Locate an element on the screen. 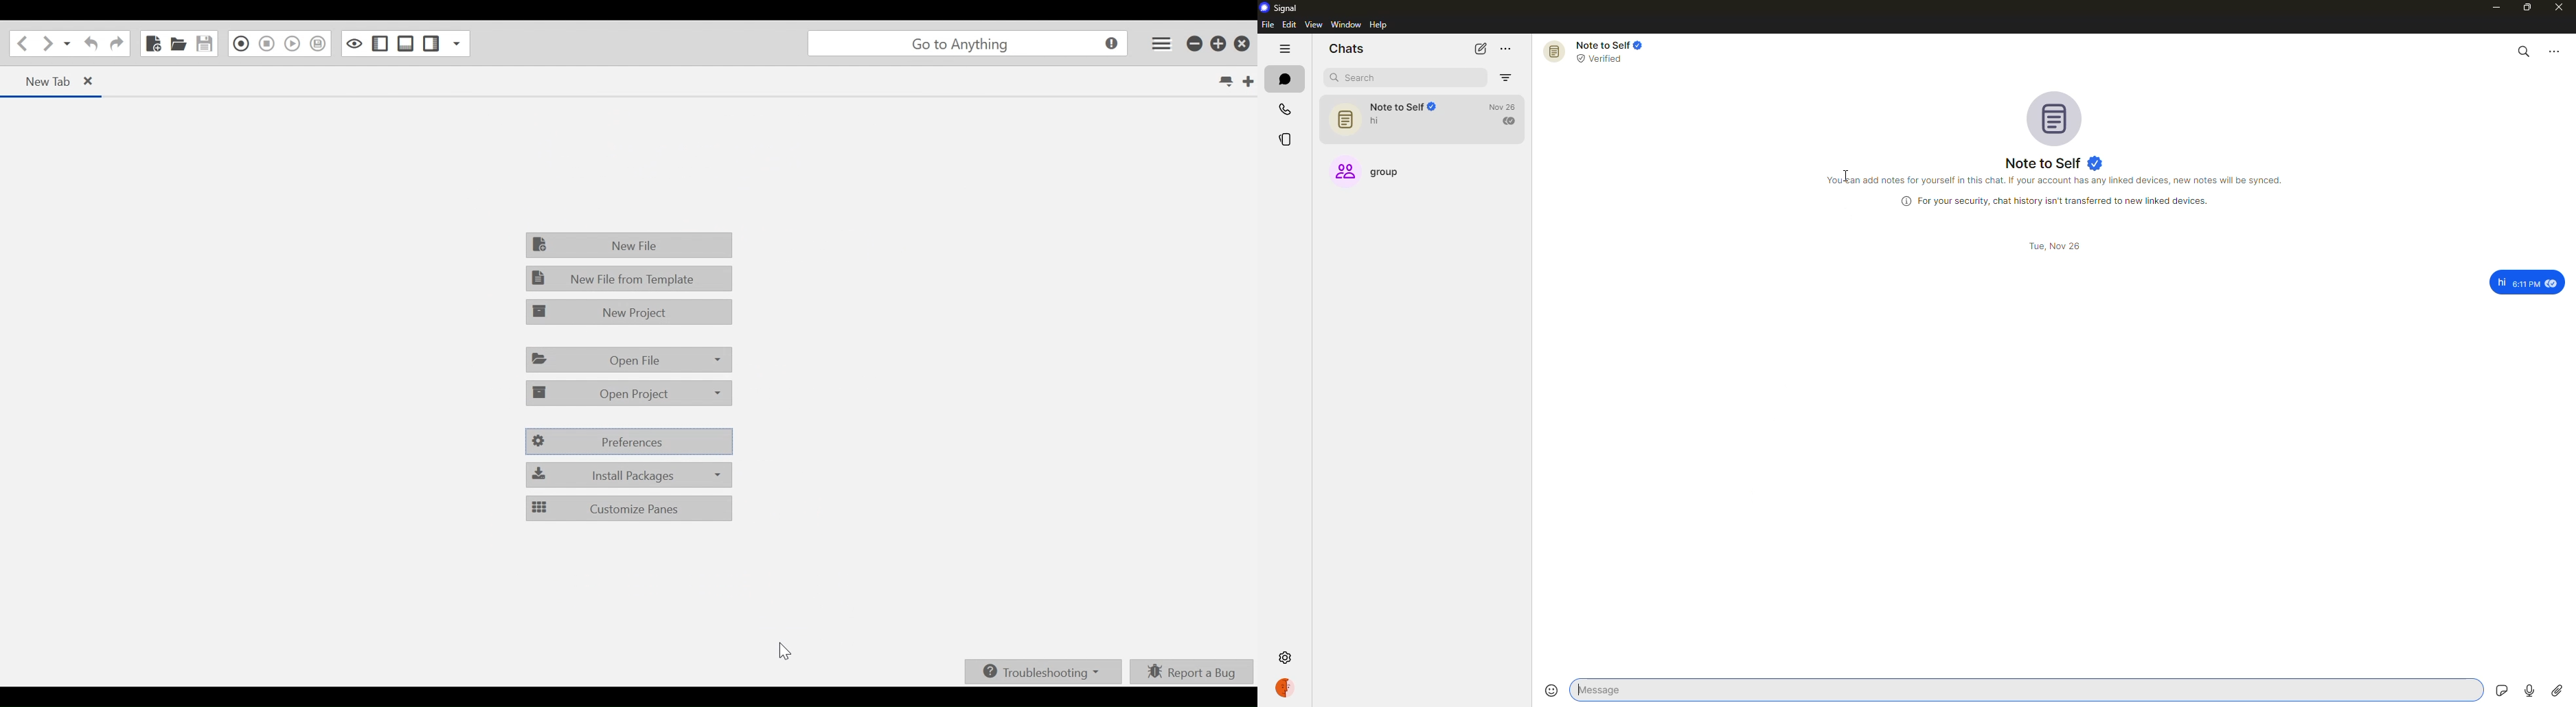 This screenshot has height=728, width=2576. minimize is located at coordinates (2492, 8).